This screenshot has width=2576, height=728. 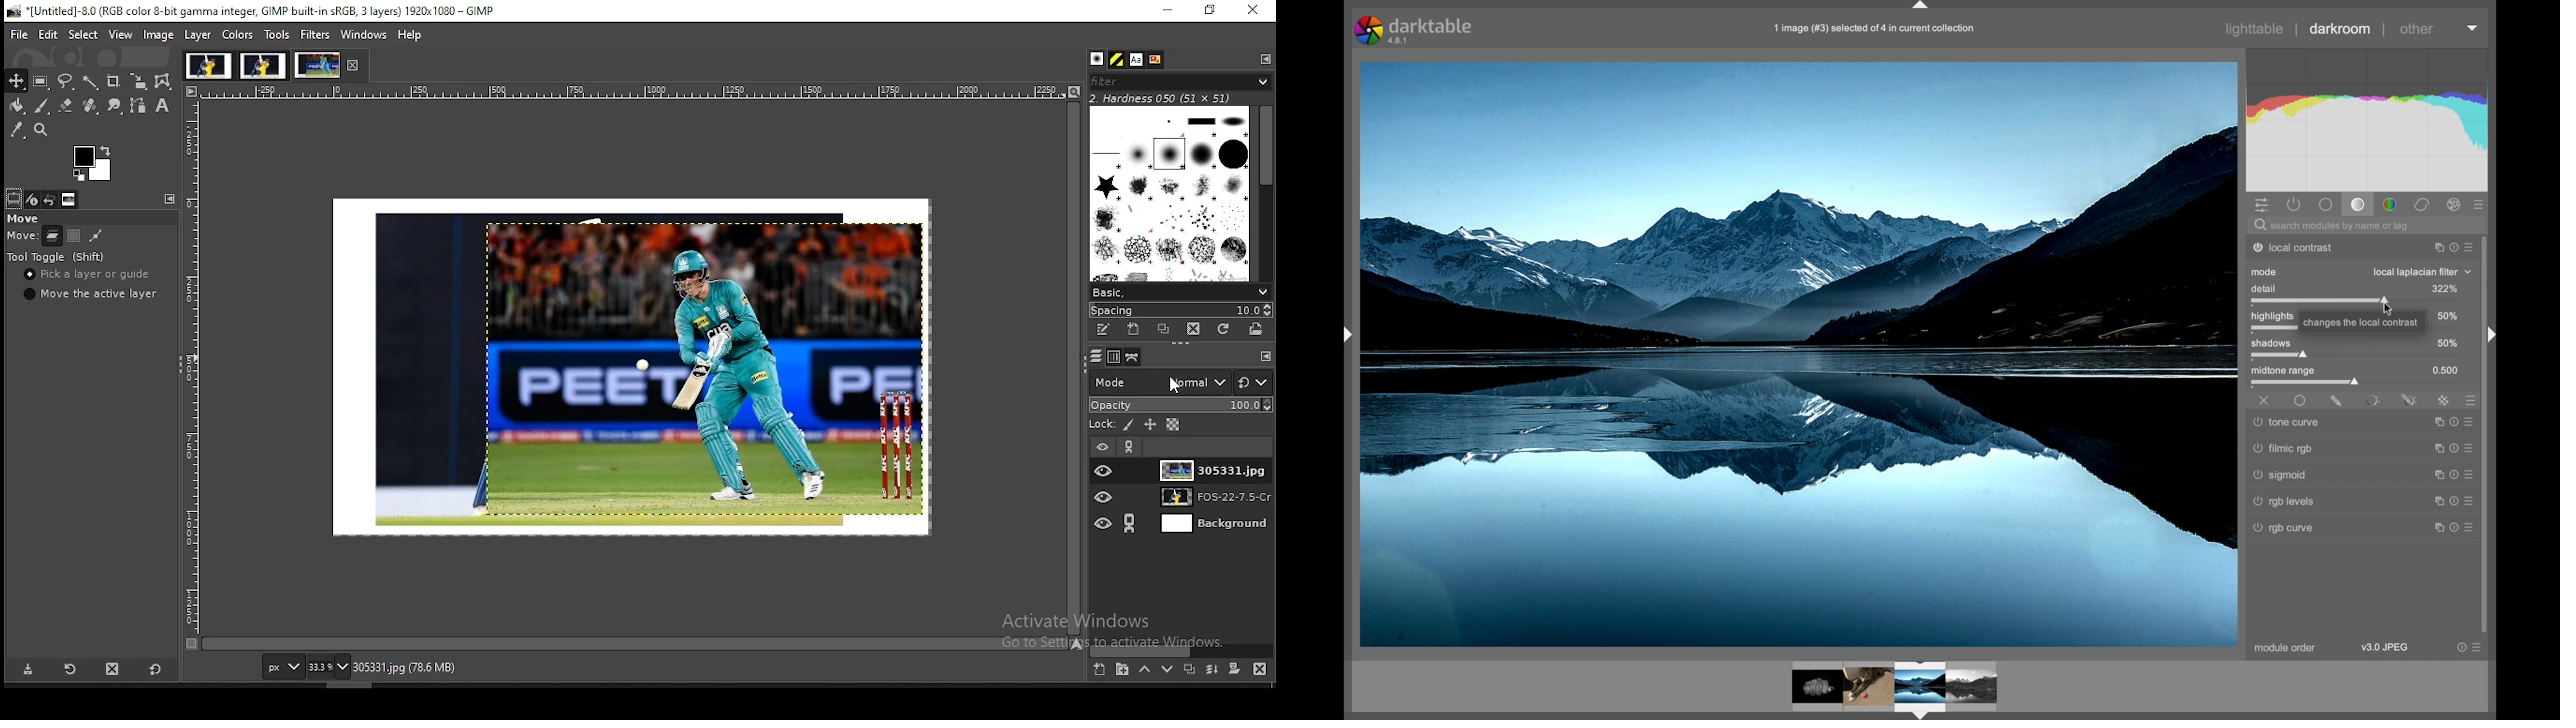 I want to click on pick a layer or guide, so click(x=90, y=274).